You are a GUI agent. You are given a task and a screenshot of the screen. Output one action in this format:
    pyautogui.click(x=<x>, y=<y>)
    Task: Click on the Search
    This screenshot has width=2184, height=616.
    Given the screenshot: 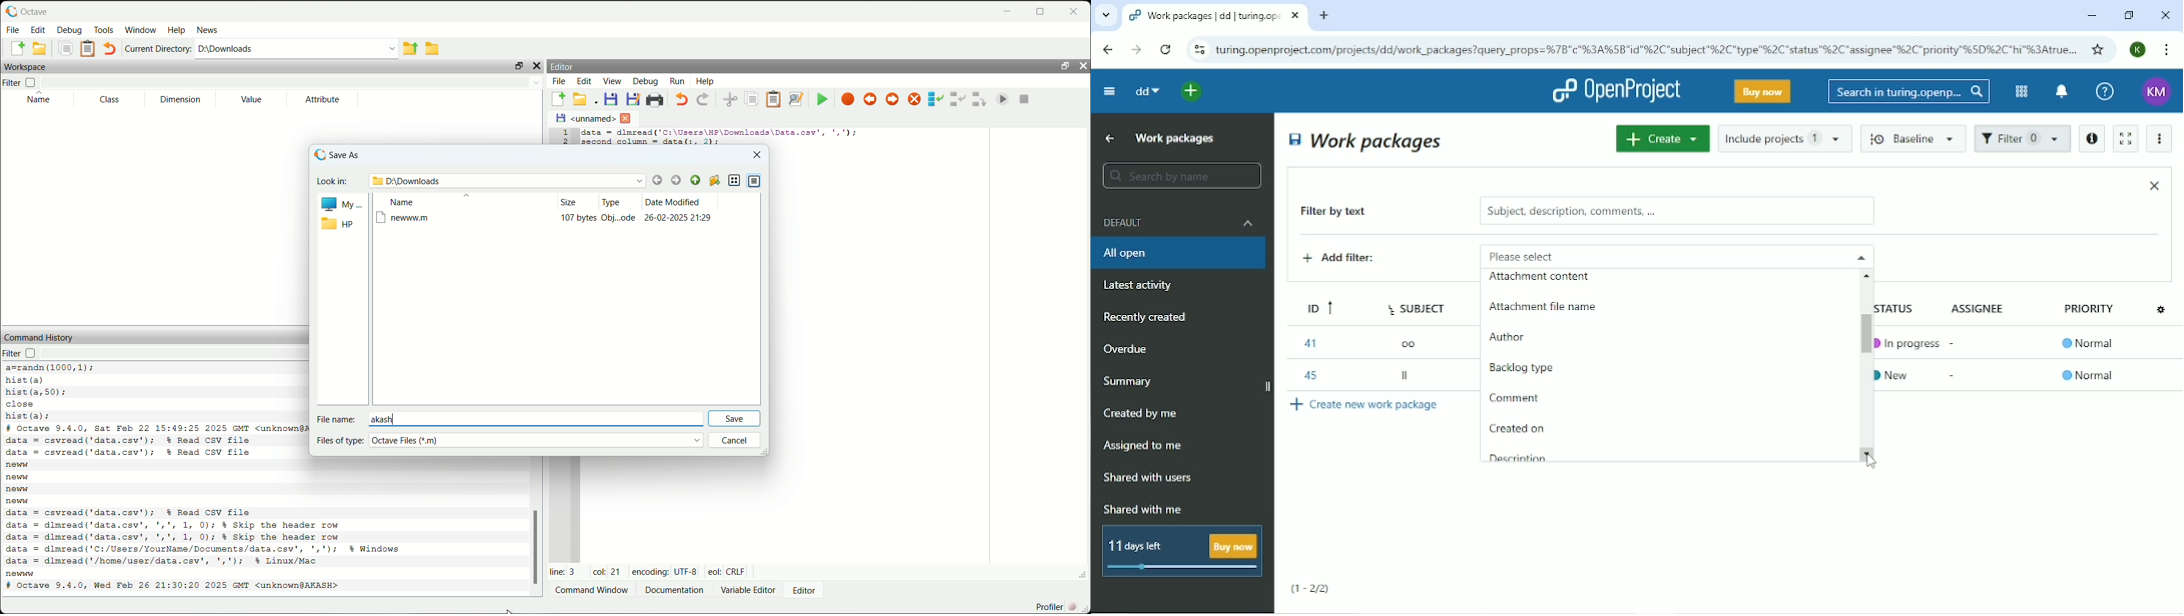 What is the action you would take?
    pyautogui.click(x=1909, y=91)
    